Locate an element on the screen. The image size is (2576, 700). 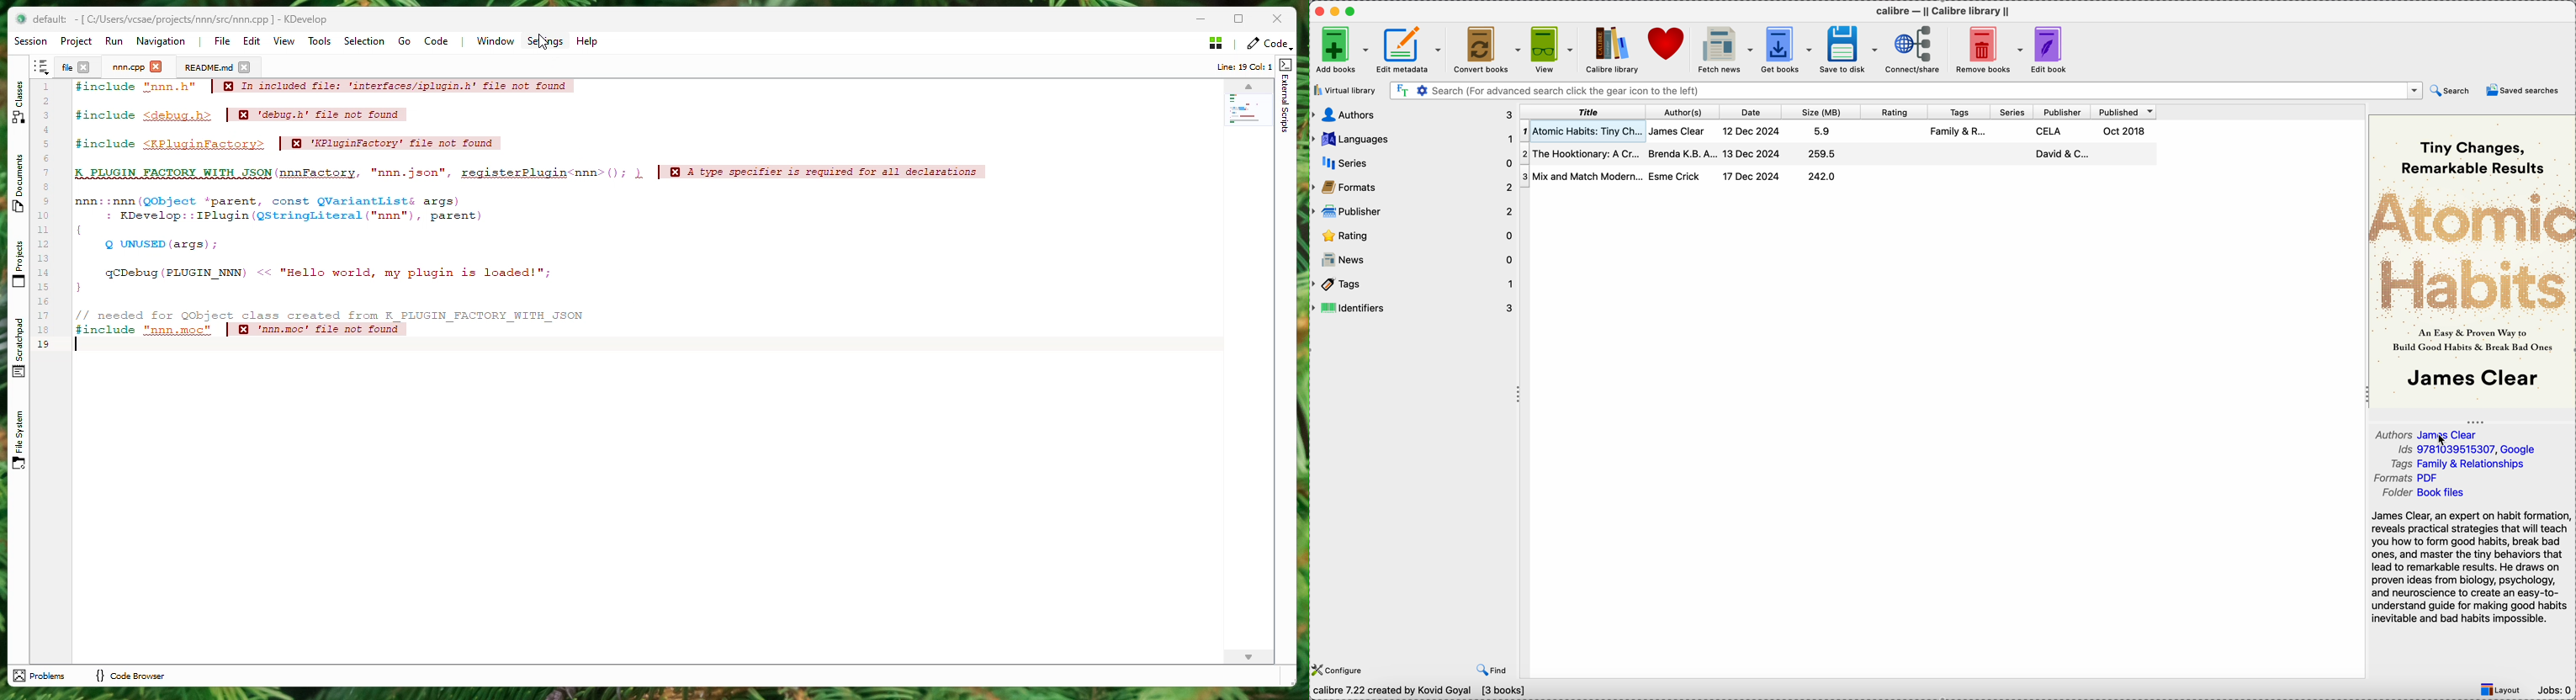
5 is located at coordinates (45, 144).